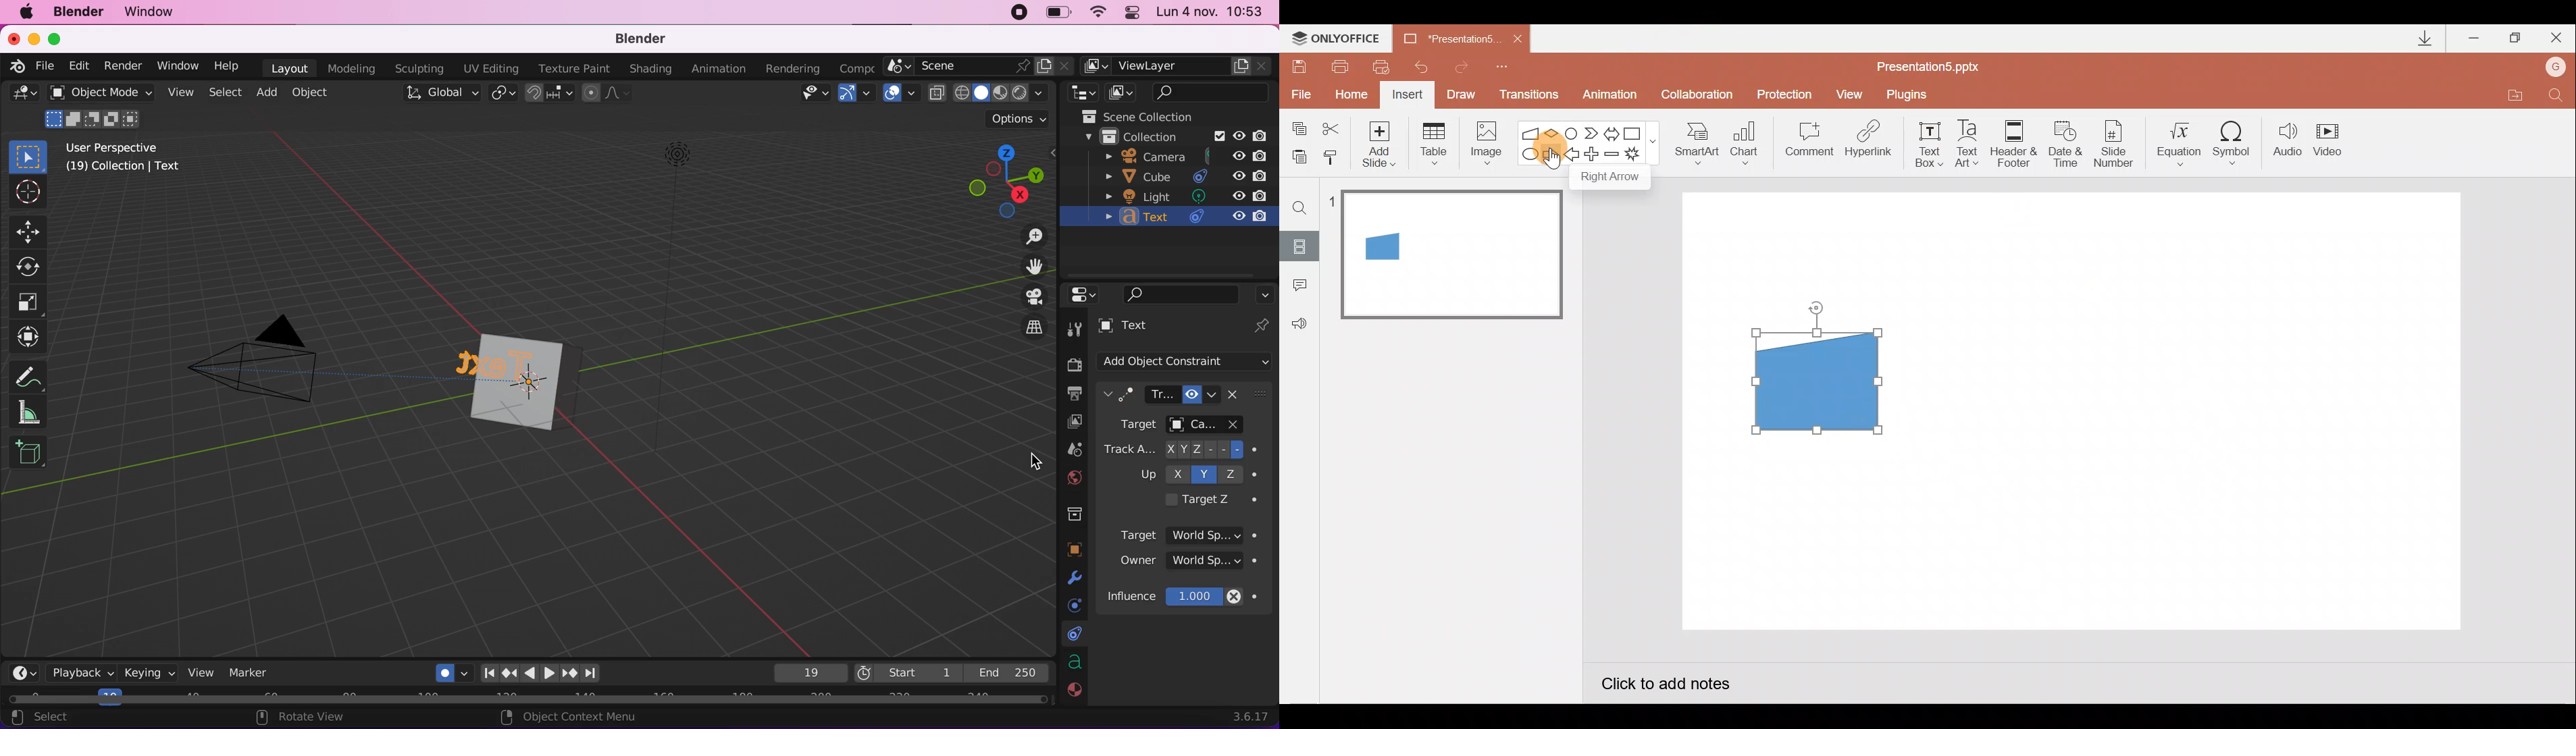 The height and width of the screenshot is (756, 2576). I want to click on blender, so click(16, 66).